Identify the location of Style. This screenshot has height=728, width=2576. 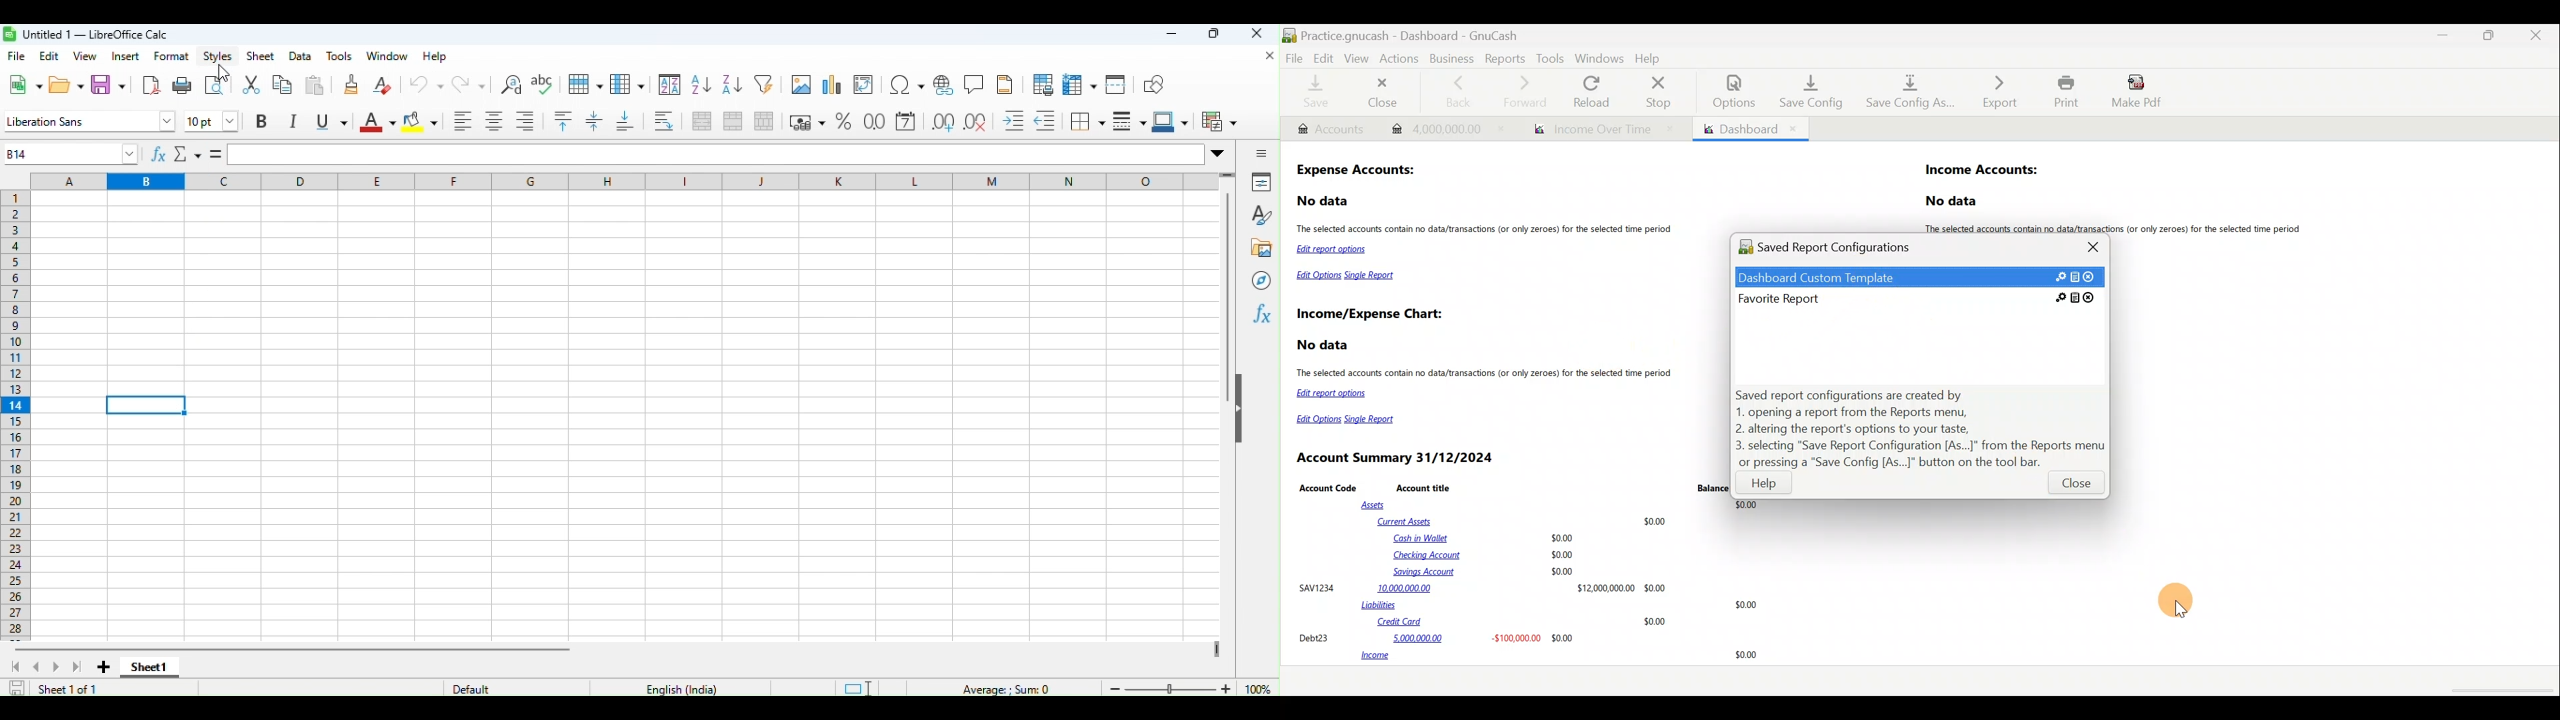
(1260, 212).